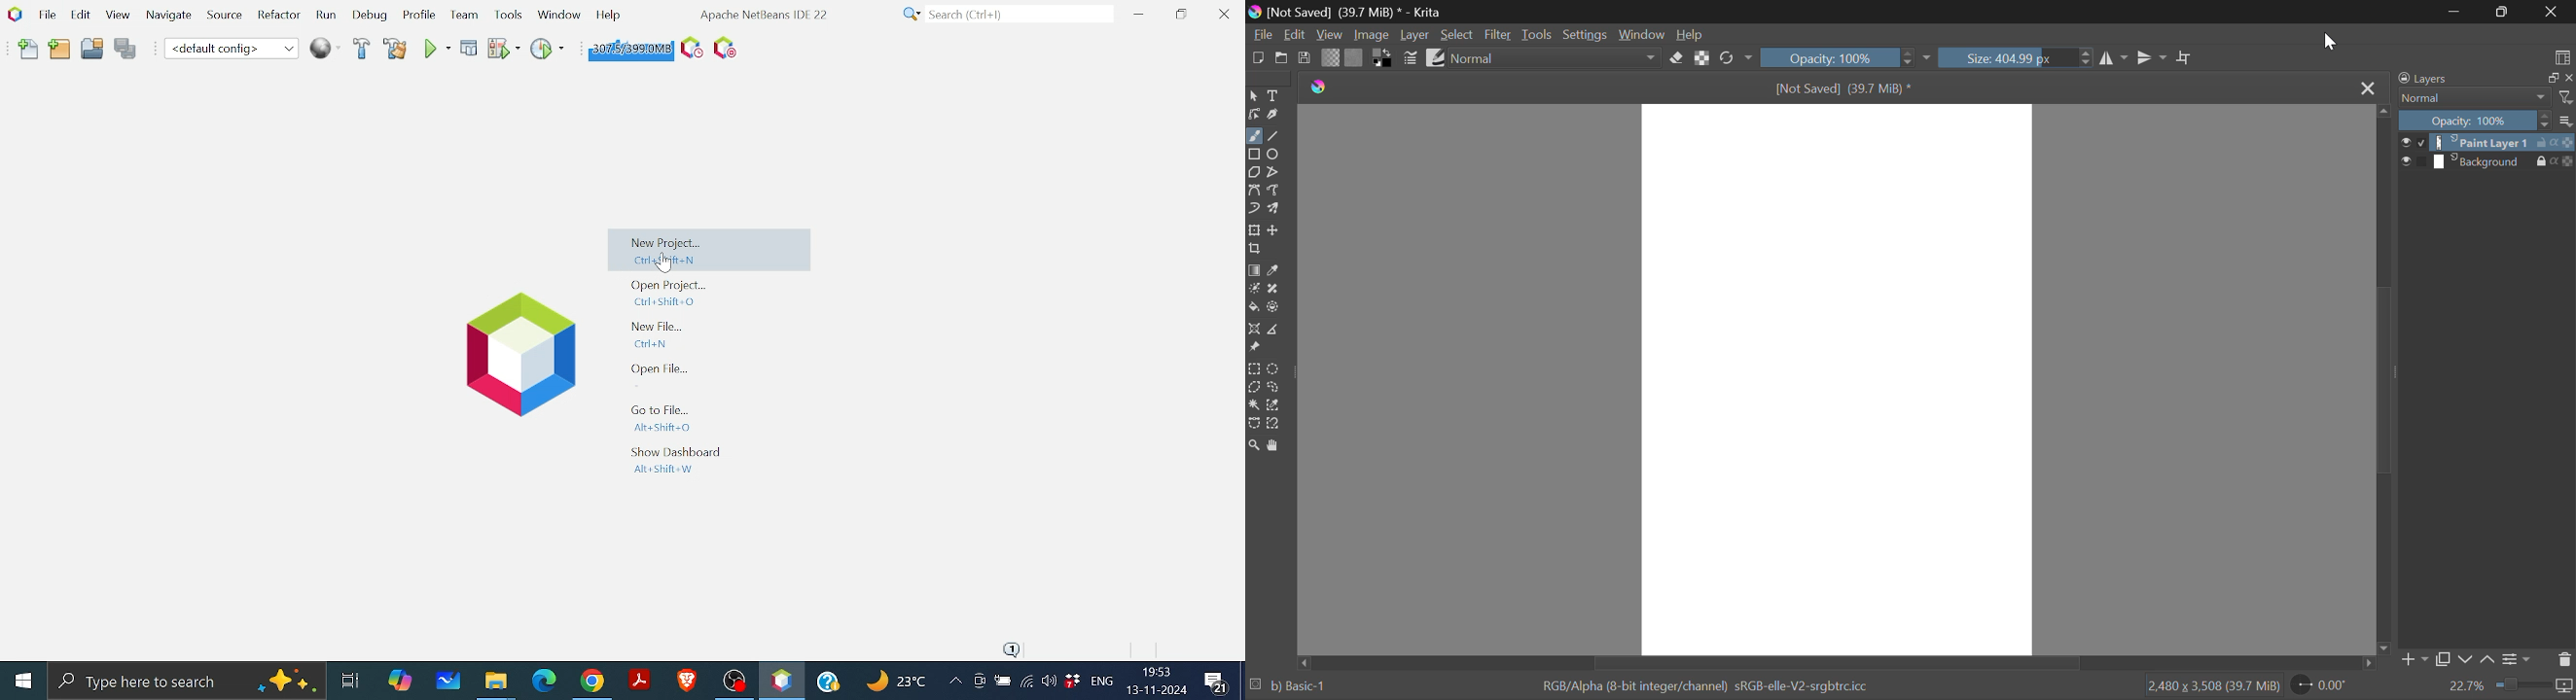  Describe the element at coordinates (2414, 660) in the screenshot. I see `Add Layer` at that location.